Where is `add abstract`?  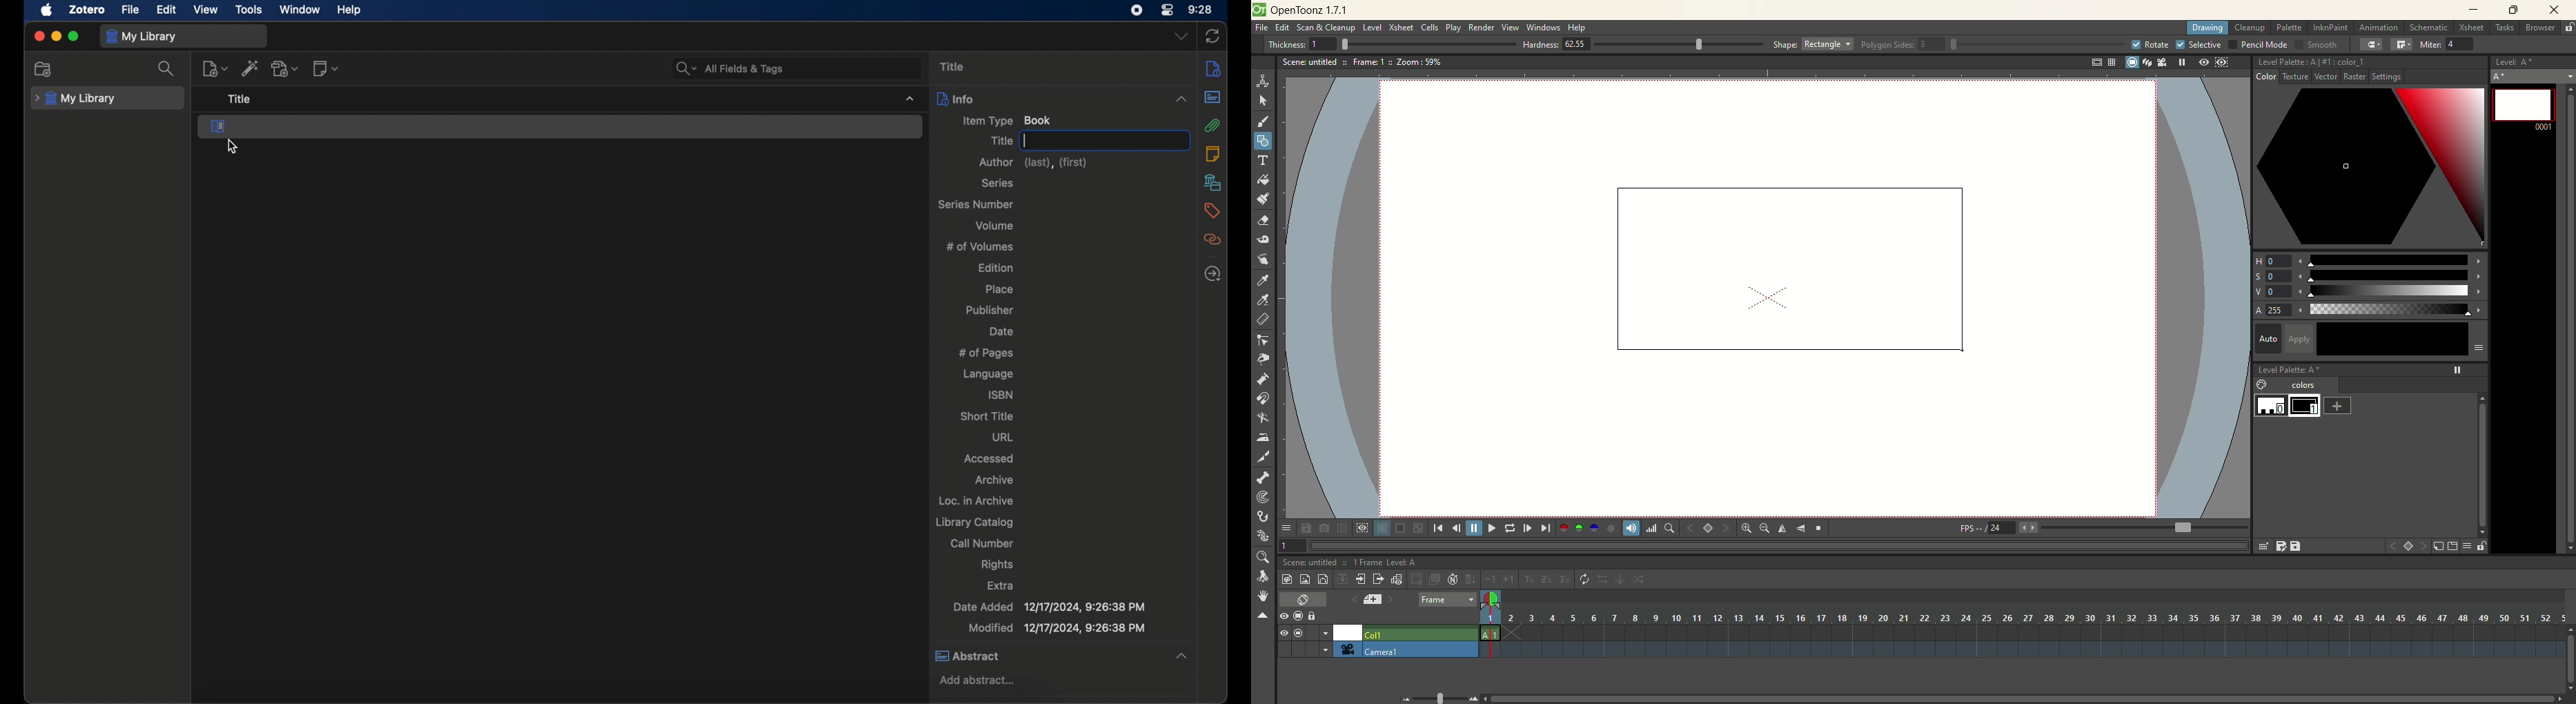 add abstract is located at coordinates (980, 681).